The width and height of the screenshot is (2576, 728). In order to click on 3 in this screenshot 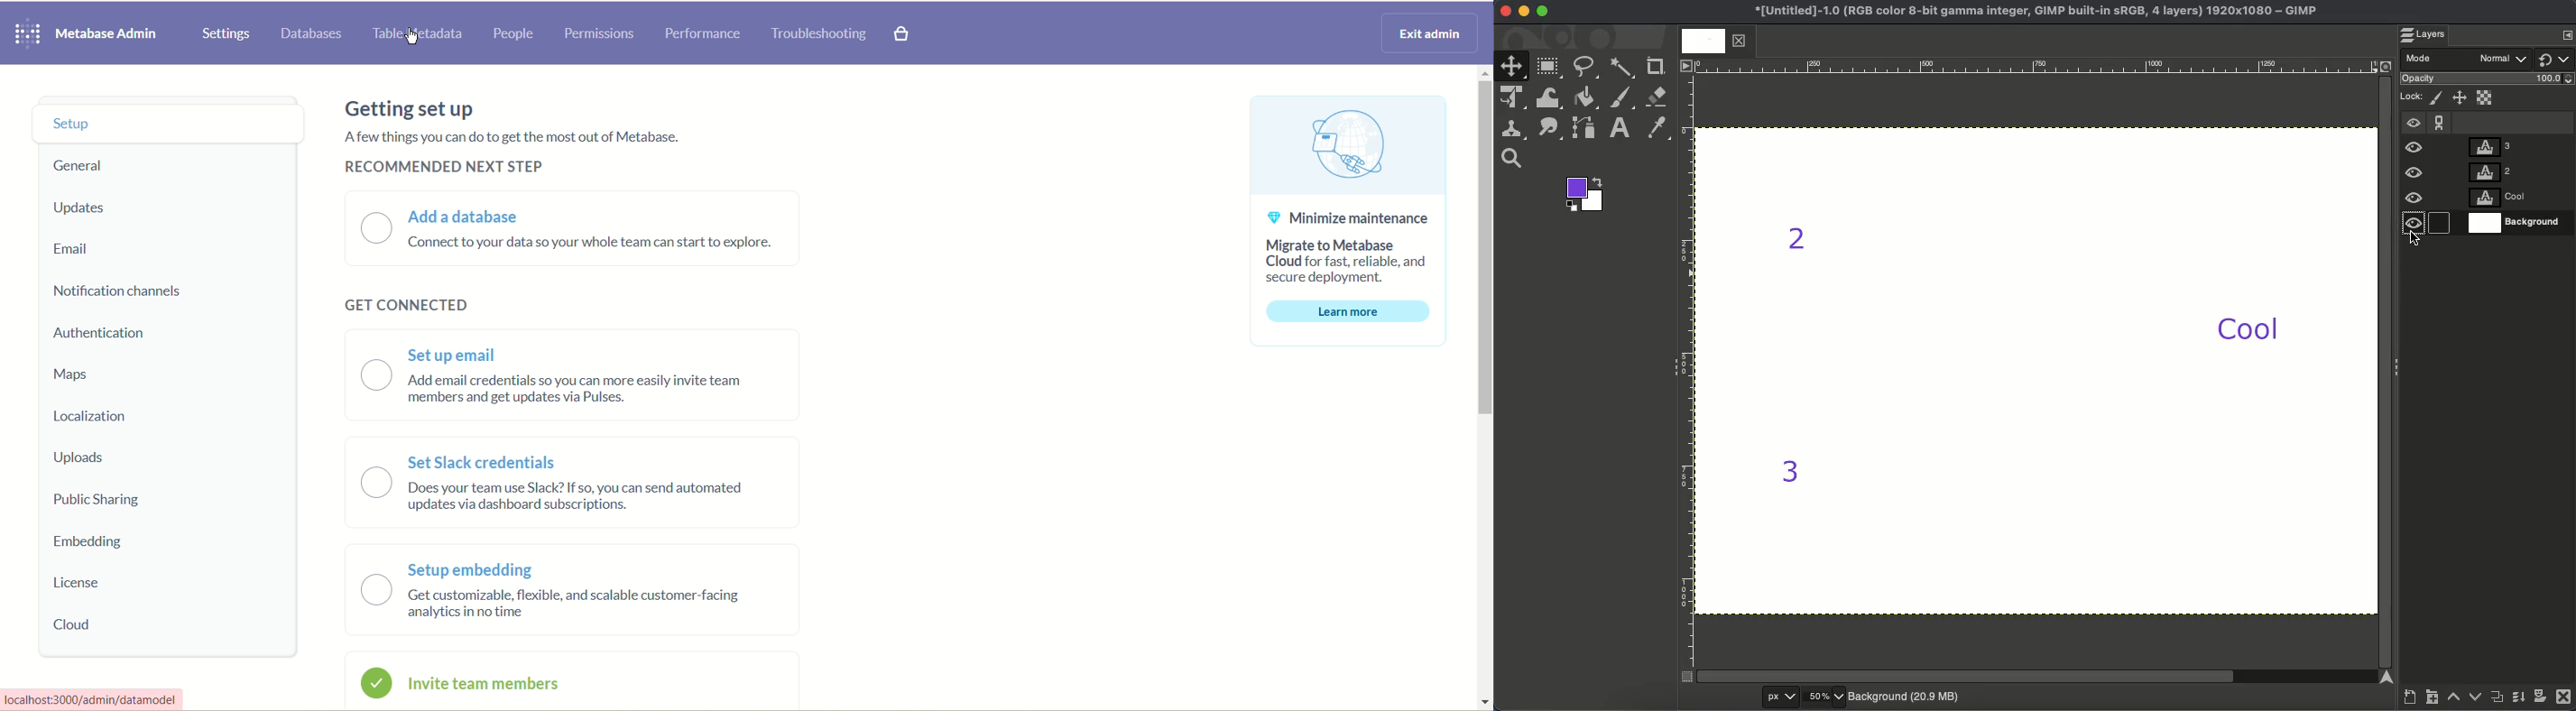, I will do `click(1789, 473)`.